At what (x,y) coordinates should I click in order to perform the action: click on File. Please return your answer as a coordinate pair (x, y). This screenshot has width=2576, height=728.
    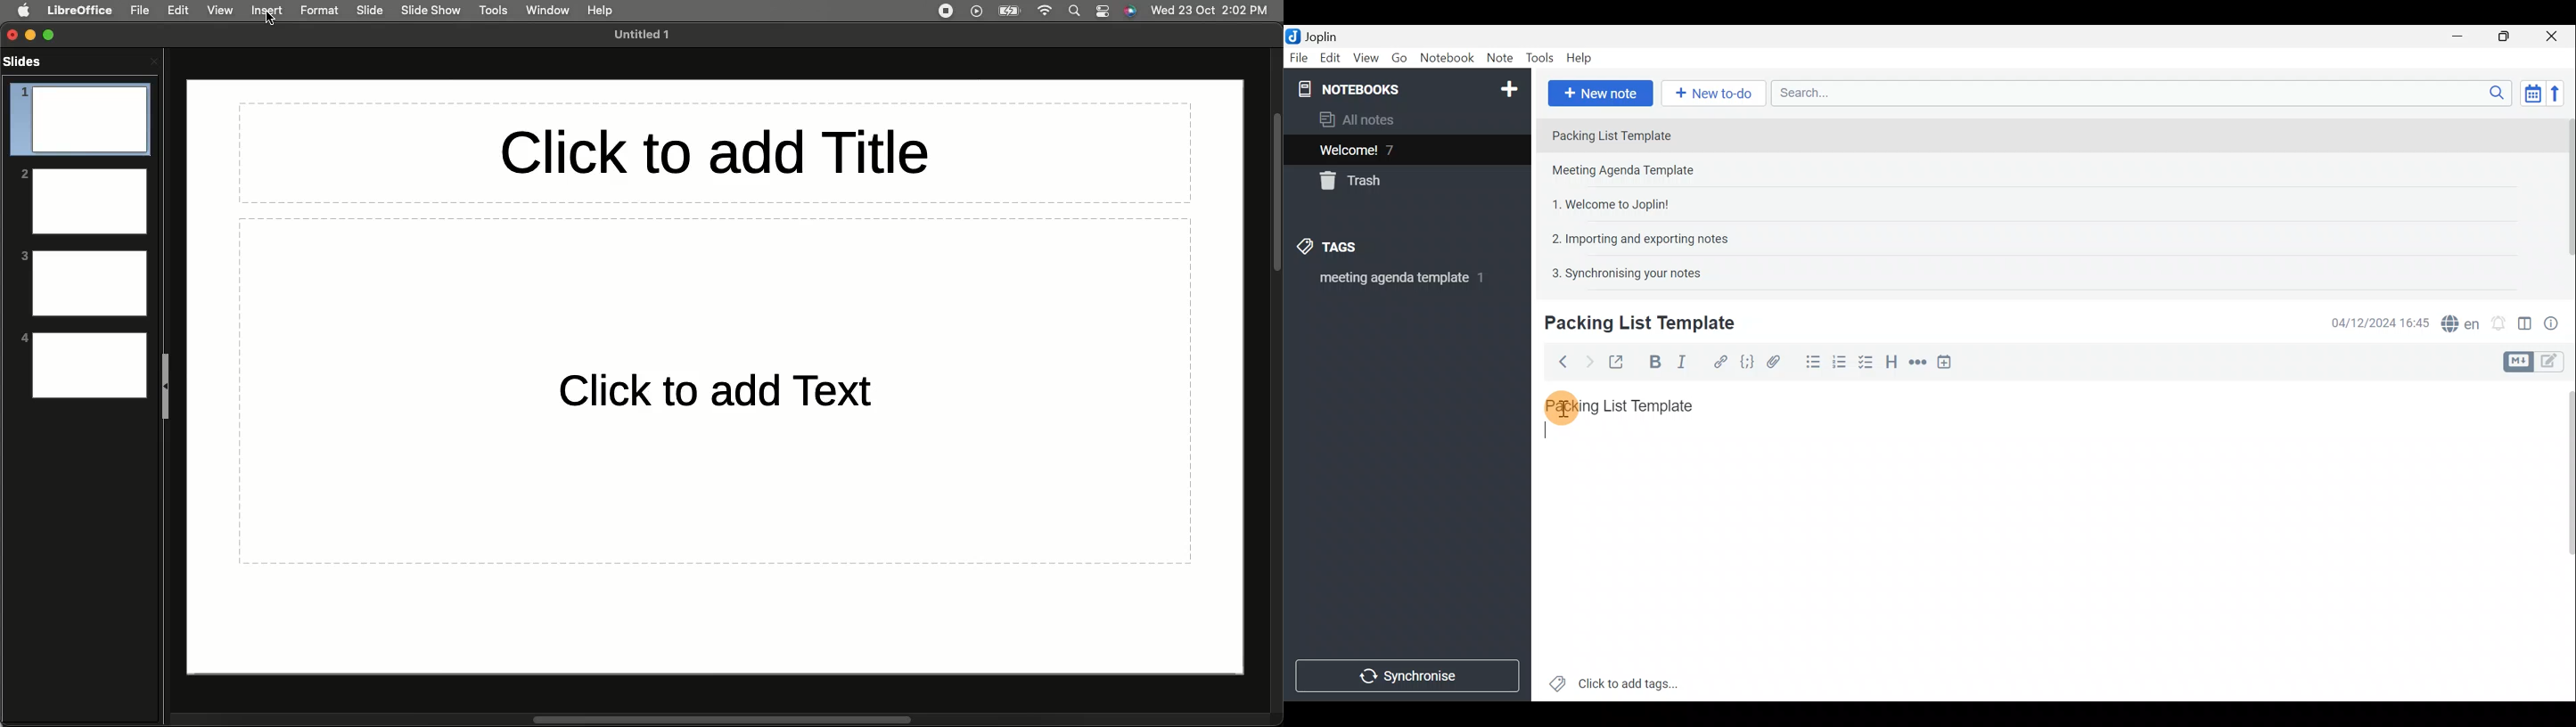
    Looking at the image, I should click on (1297, 57).